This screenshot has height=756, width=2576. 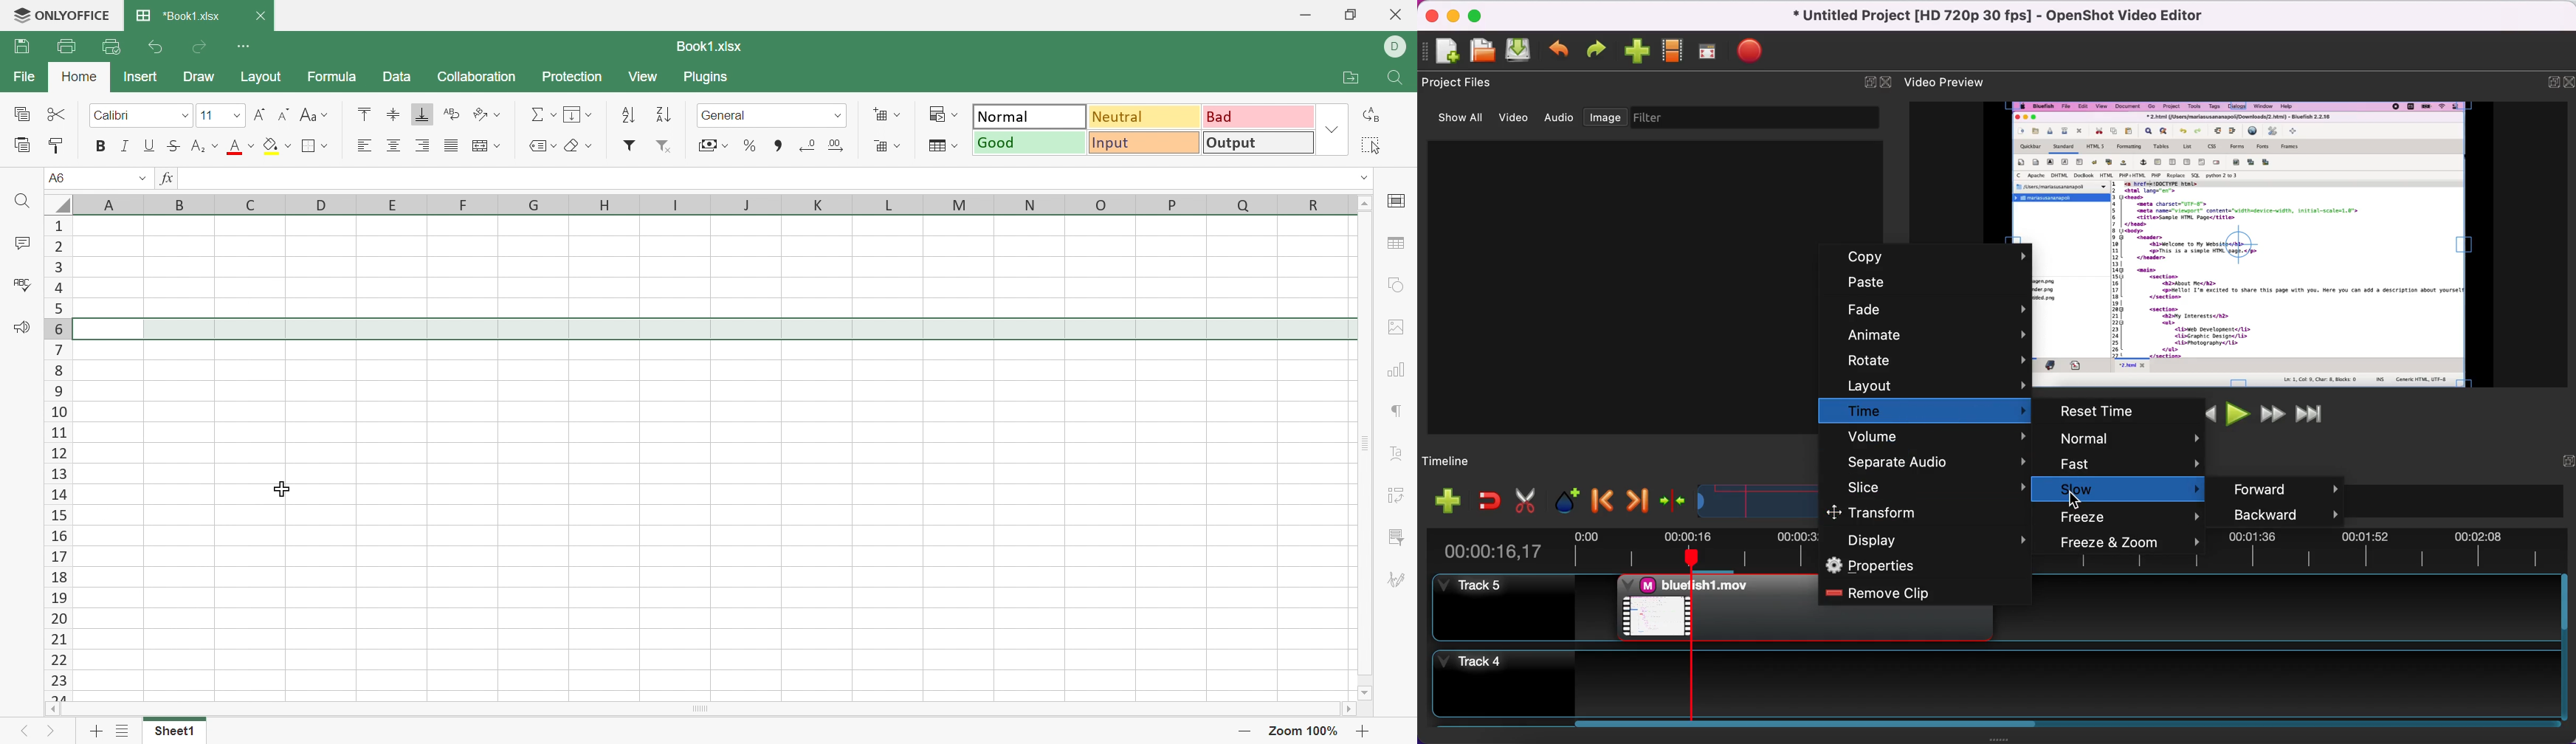 I want to click on *Book1.xlsx, so click(x=178, y=13).